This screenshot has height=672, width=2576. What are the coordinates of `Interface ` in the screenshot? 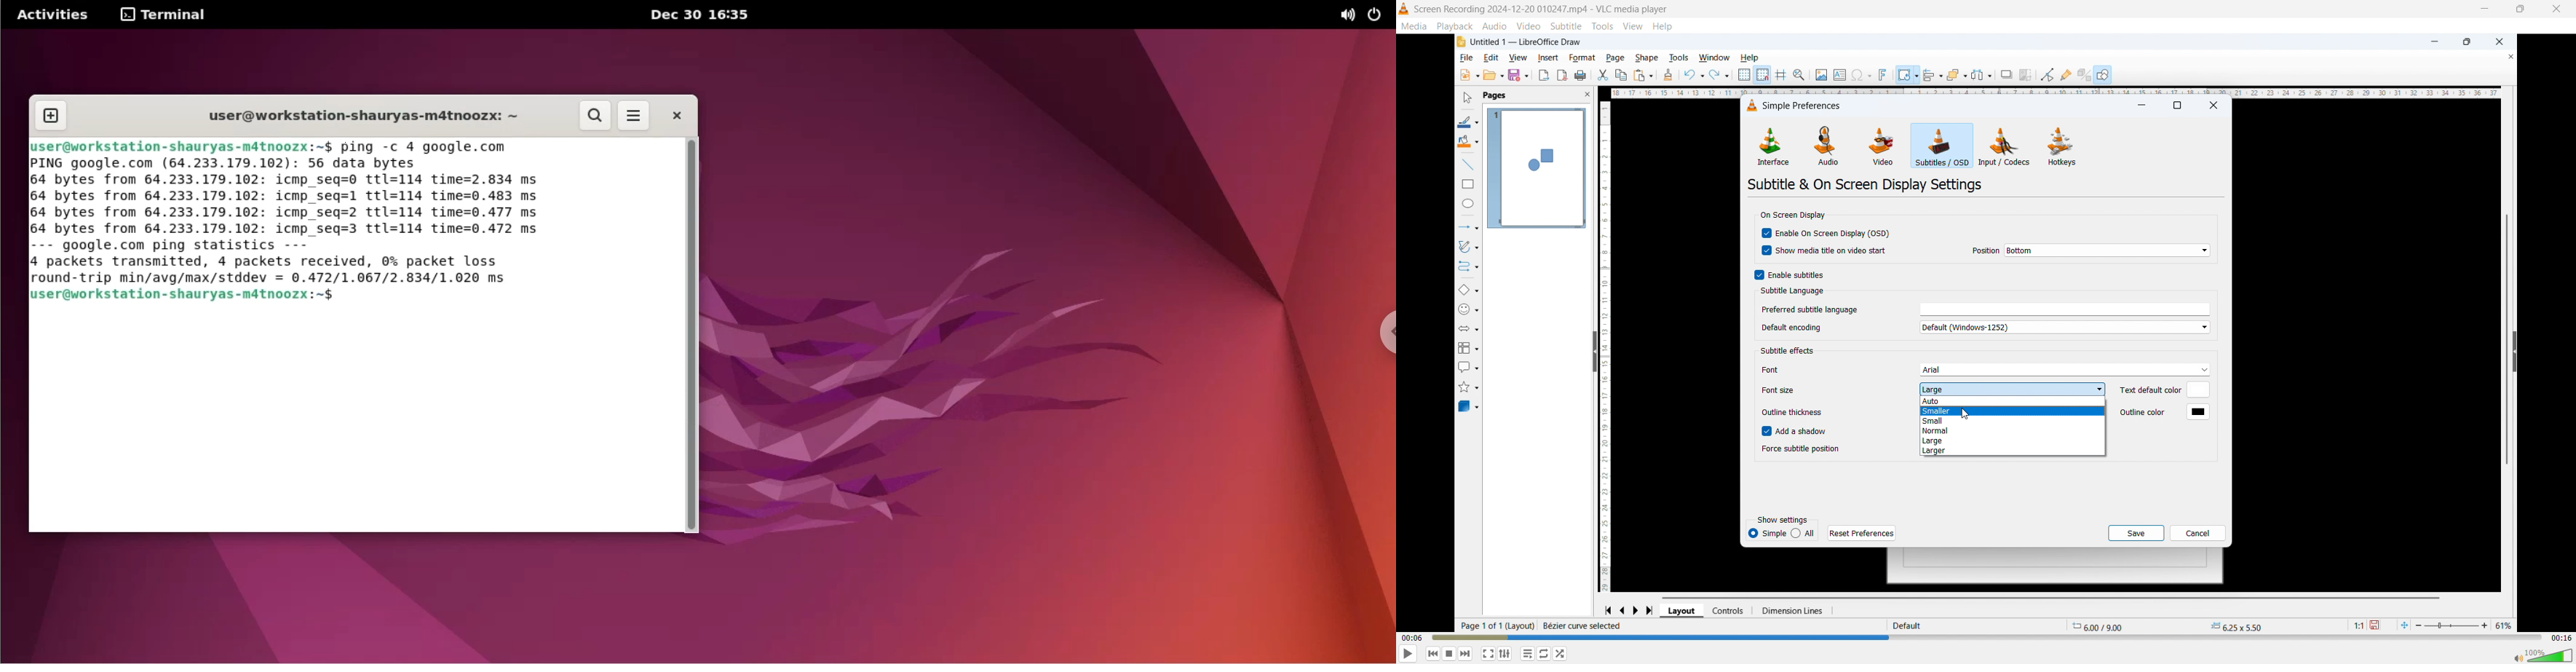 It's located at (1773, 146).